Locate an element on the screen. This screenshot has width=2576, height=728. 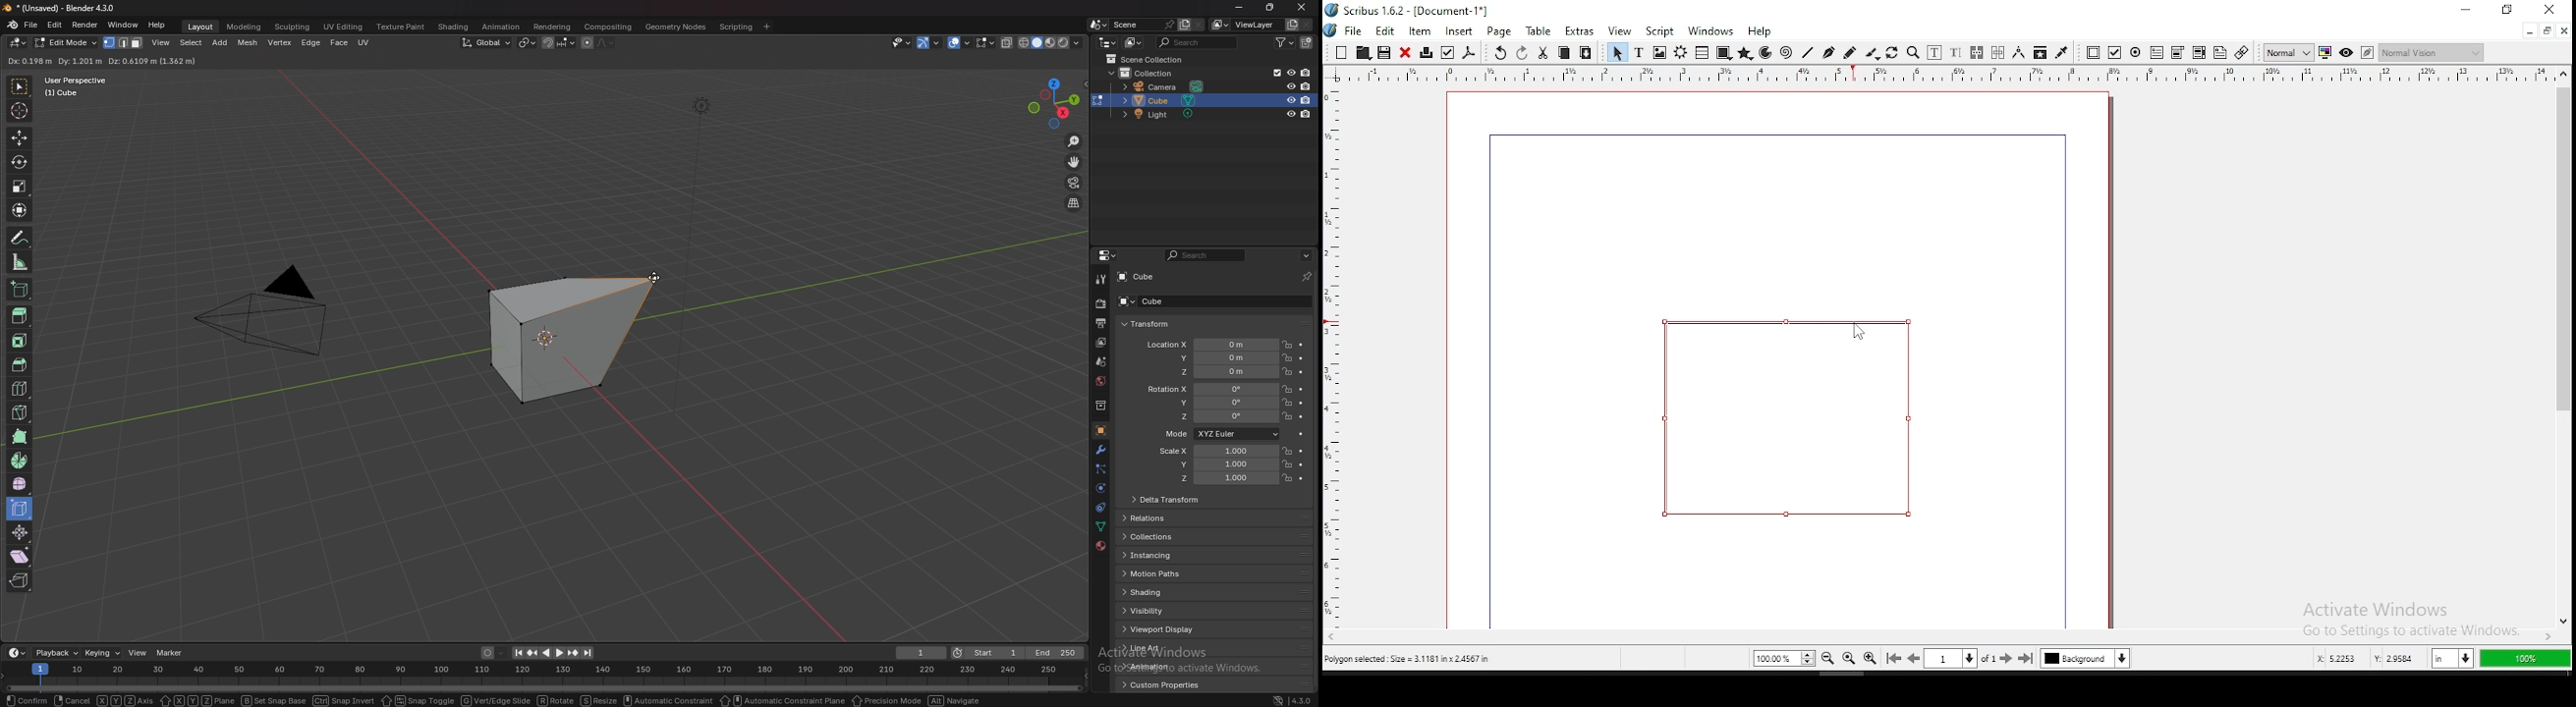
selectibility and visibility is located at coordinates (923, 43).